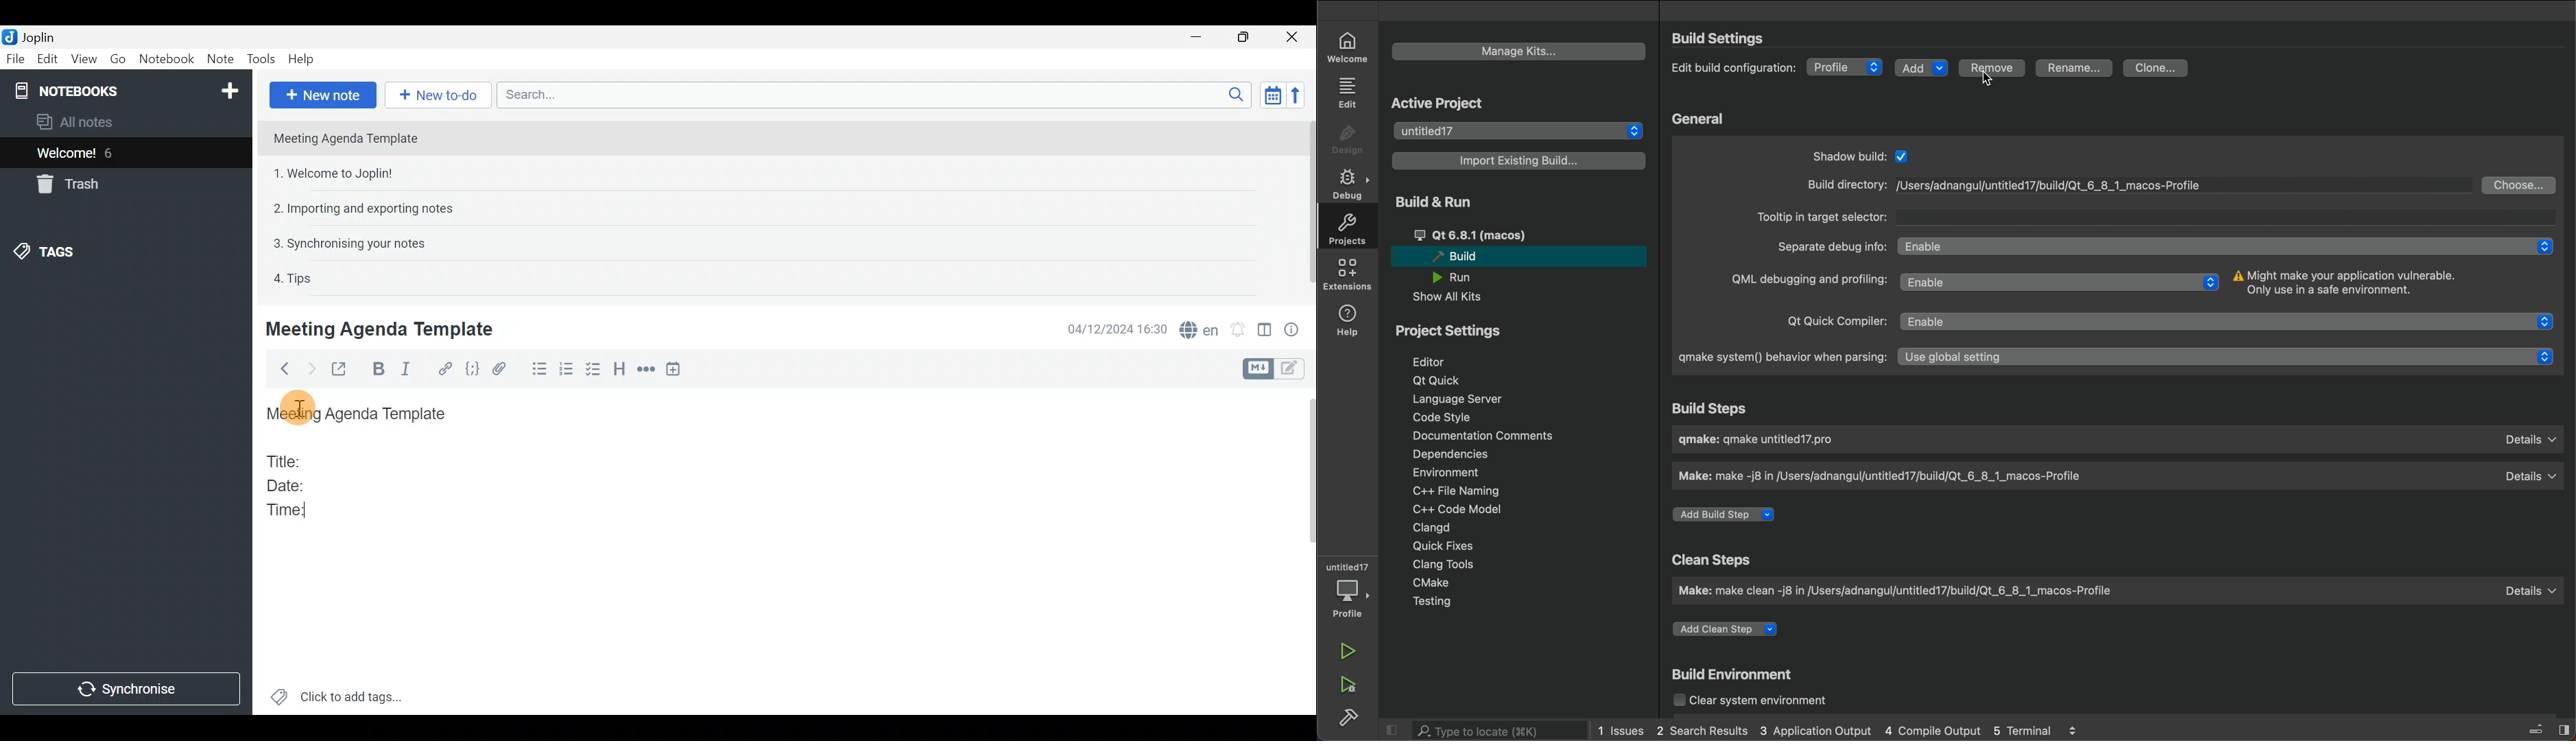 The height and width of the screenshot is (756, 2576). What do you see at coordinates (1483, 731) in the screenshot?
I see `search` at bounding box center [1483, 731].